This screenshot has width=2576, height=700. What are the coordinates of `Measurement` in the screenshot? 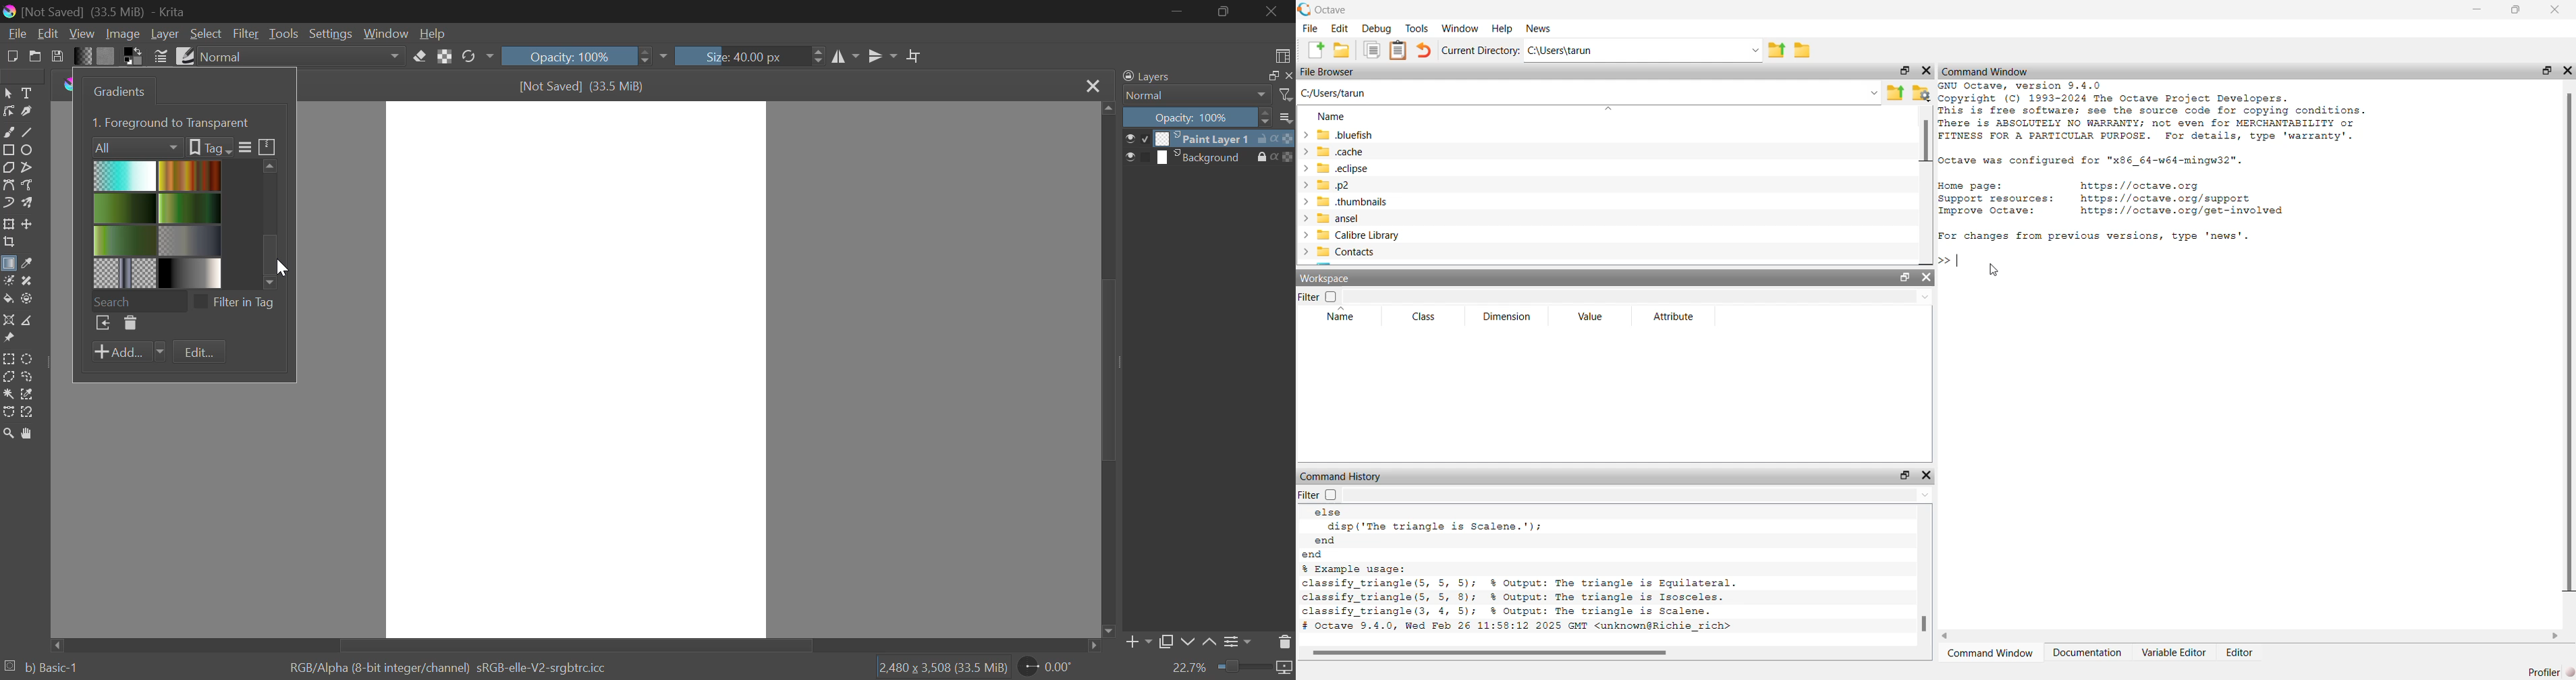 It's located at (28, 321).